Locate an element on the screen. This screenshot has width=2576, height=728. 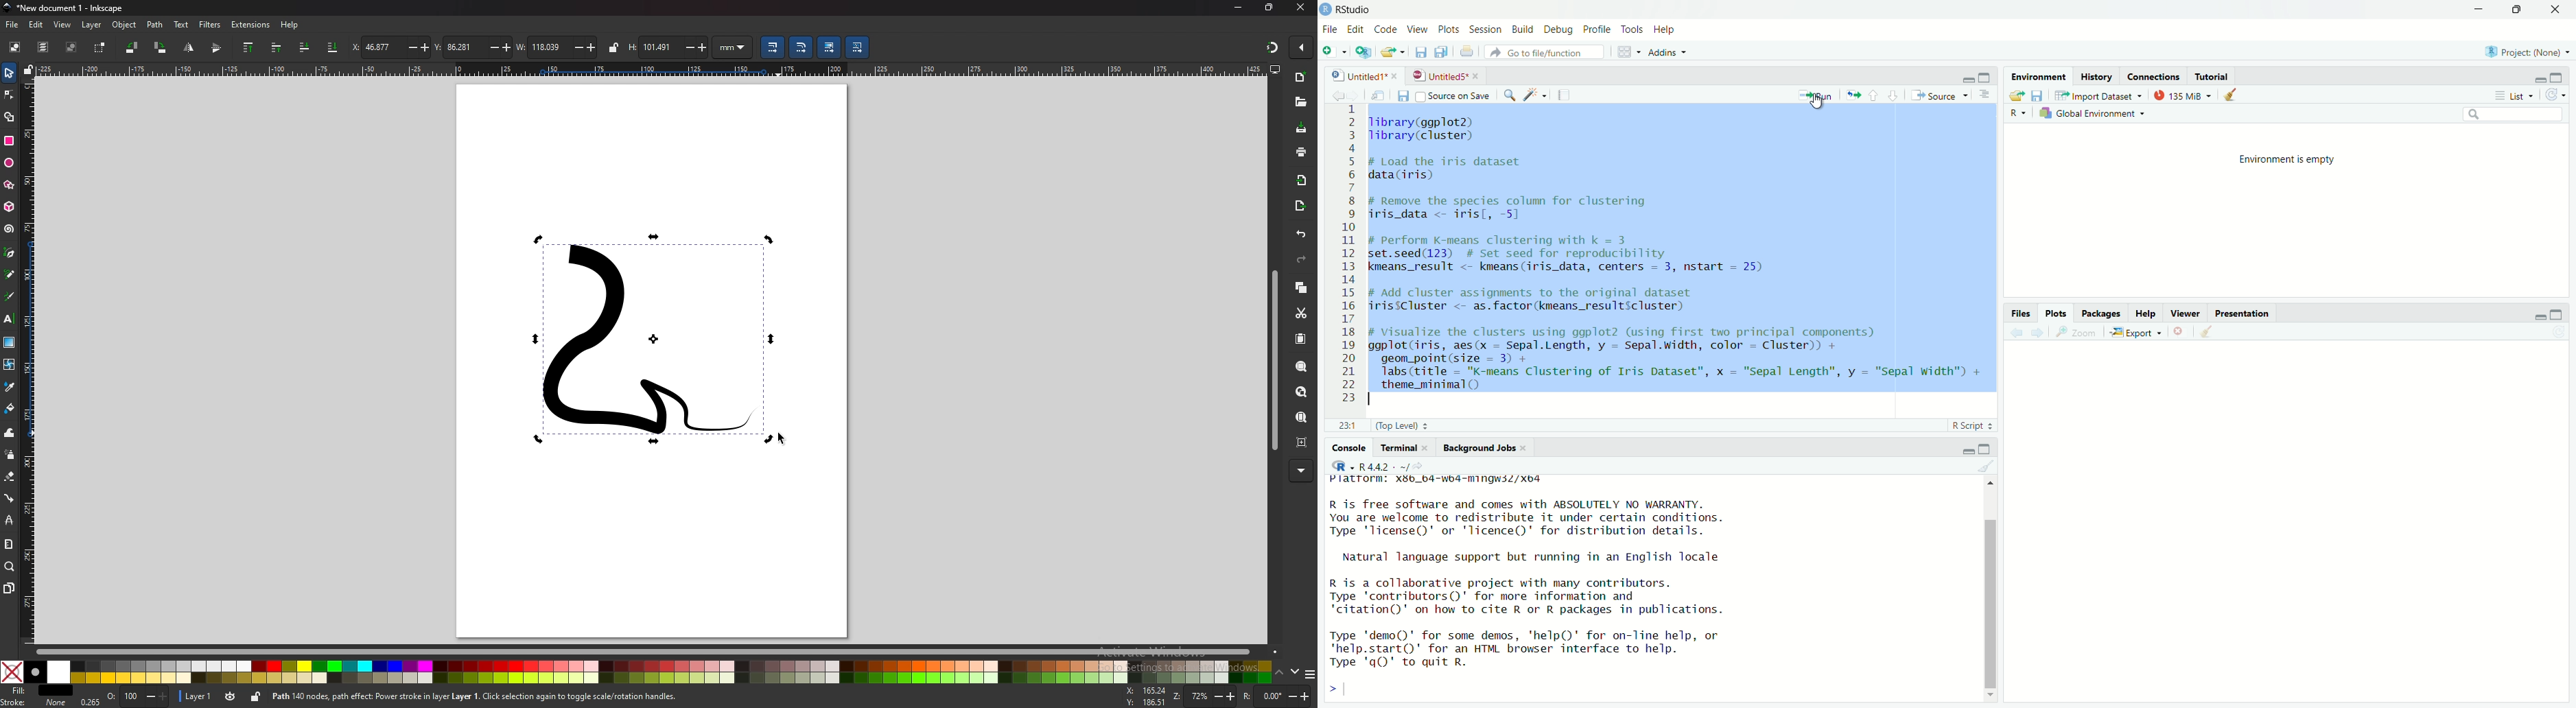
view a larger version of the plot in new window is located at coordinates (2078, 332).